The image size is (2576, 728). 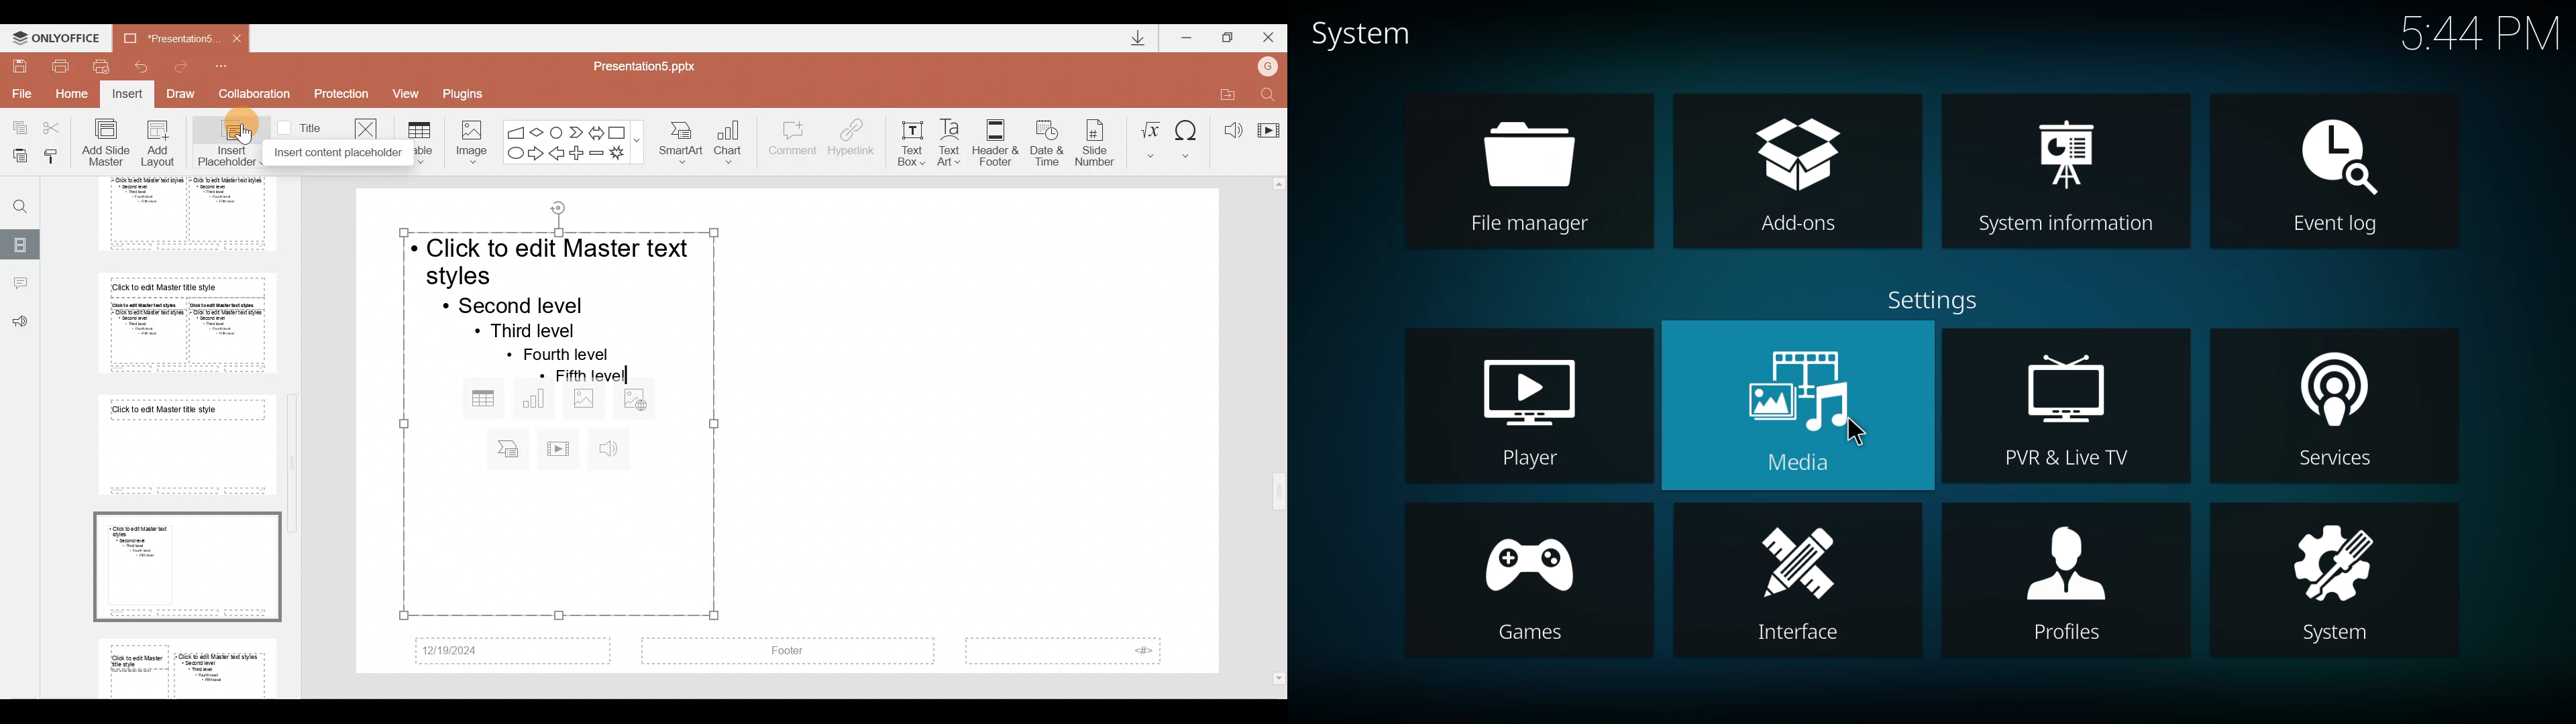 I want to click on Document name, so click(x=160, y=38).